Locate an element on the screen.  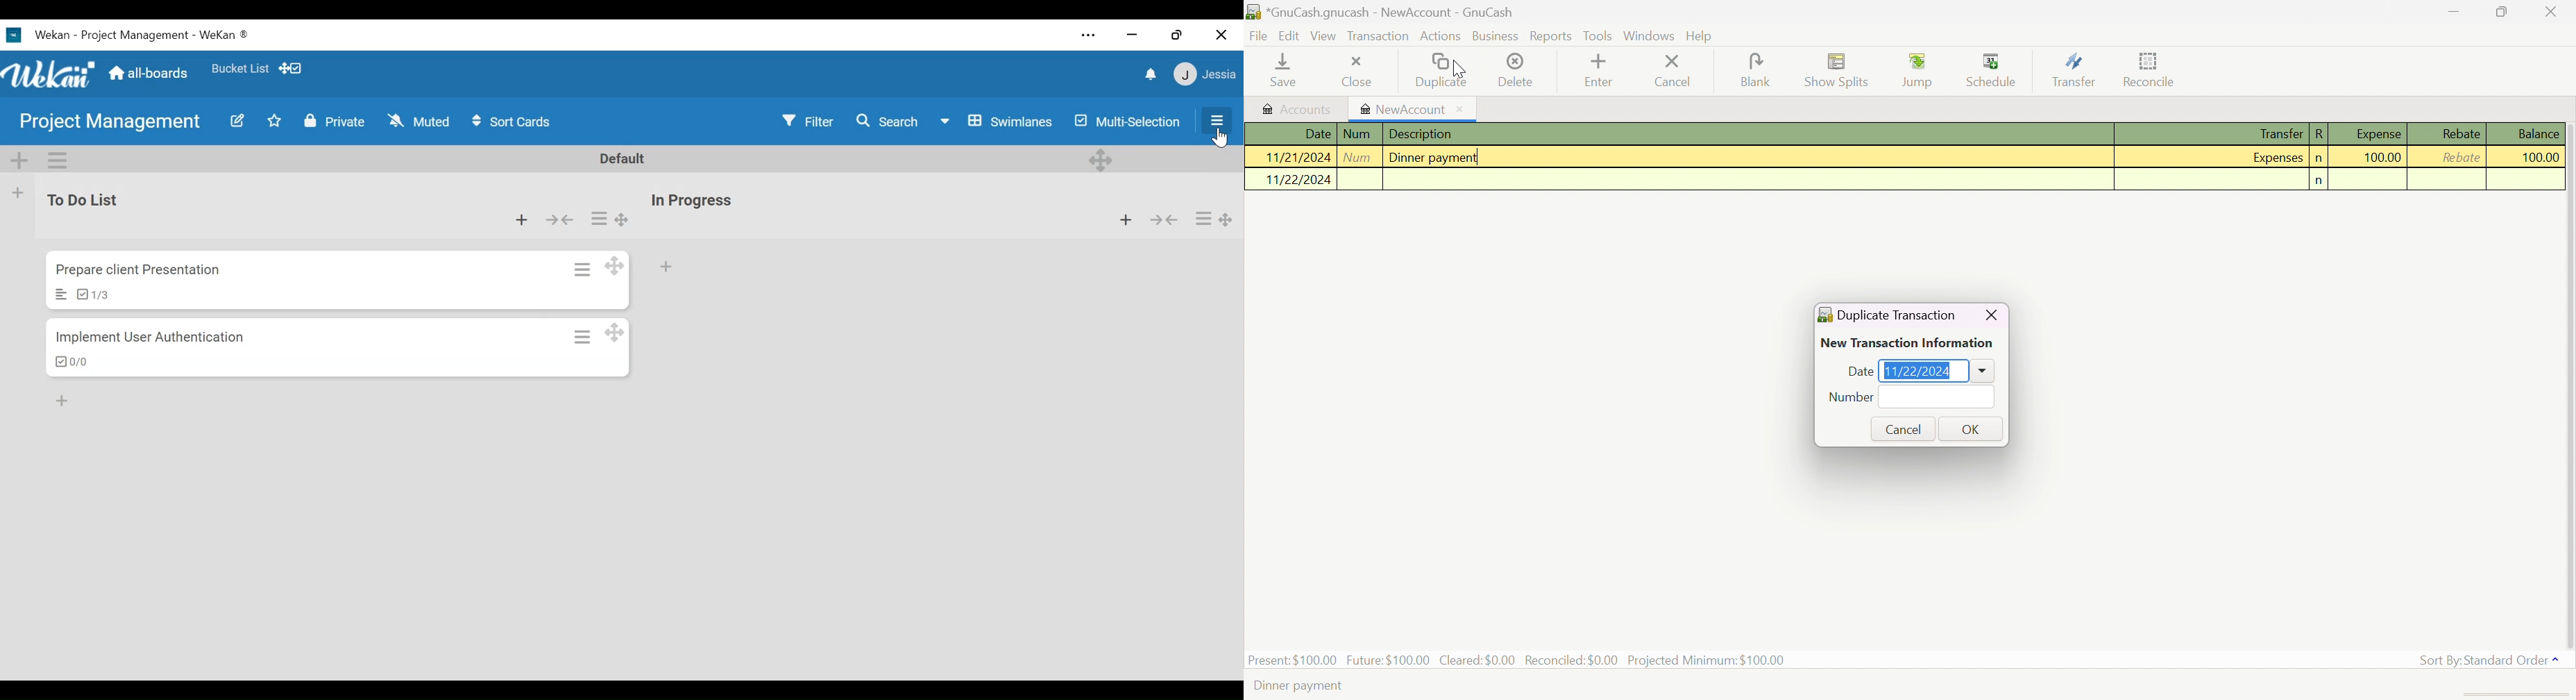
New Transaction Information is located at coordinates (1910, 343).